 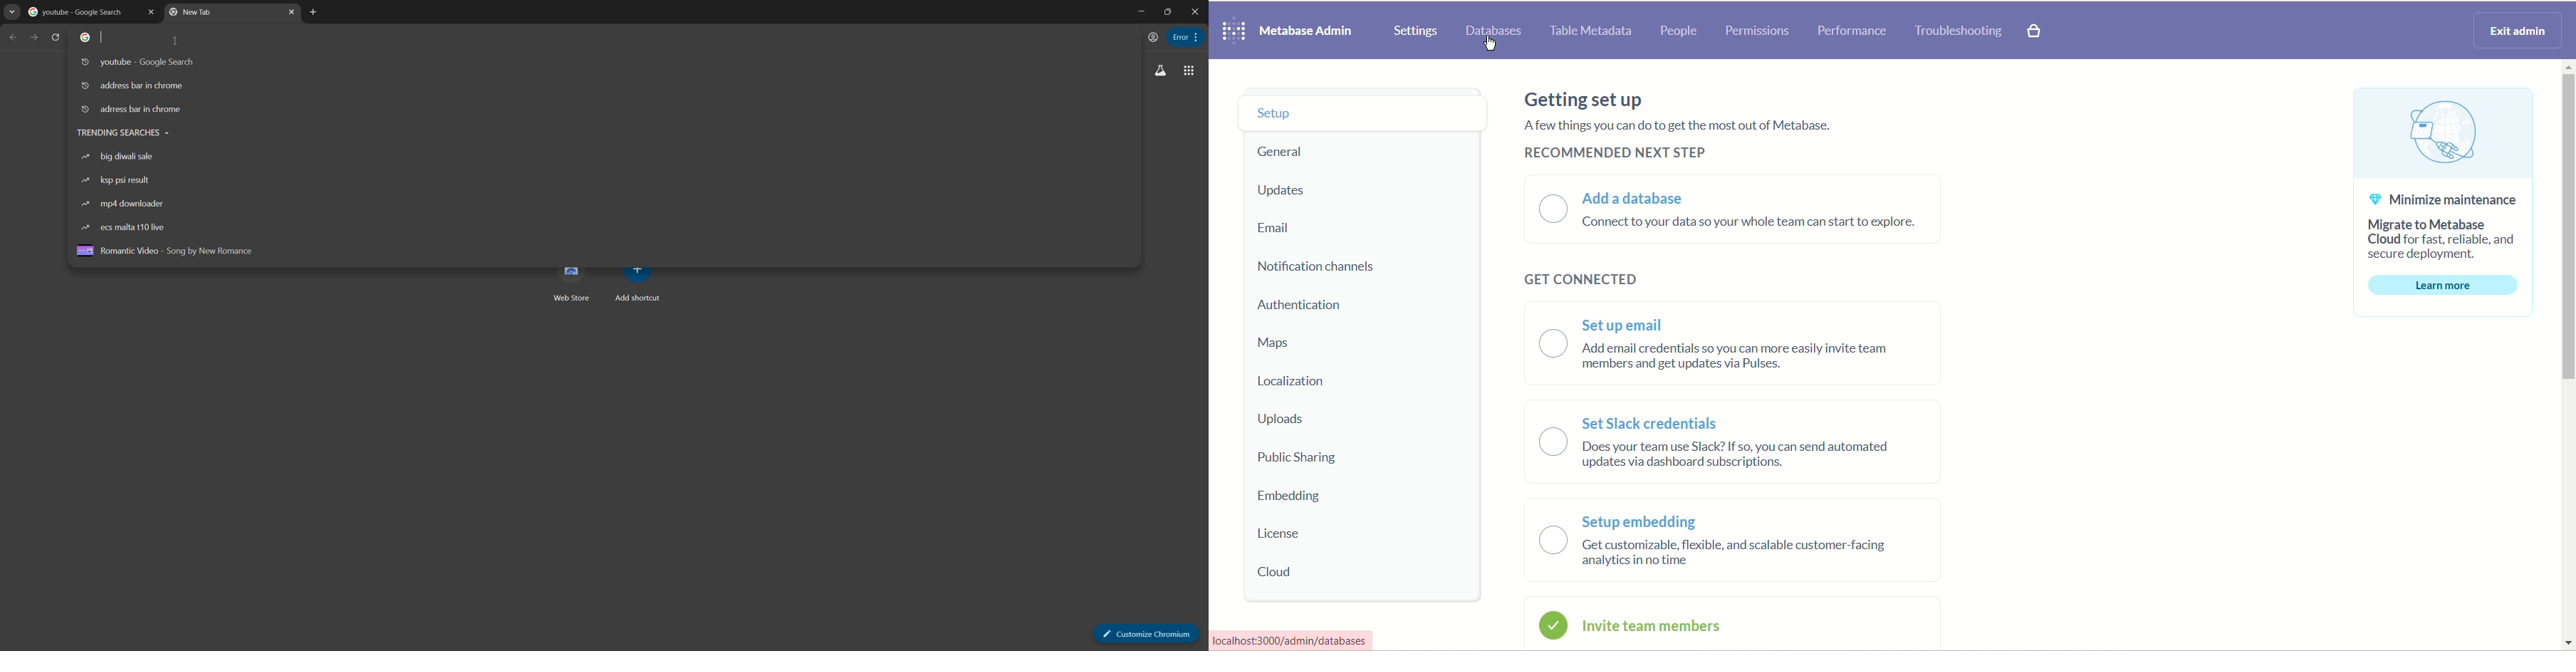 I want to click on cursor, so click(x=169, y=39).